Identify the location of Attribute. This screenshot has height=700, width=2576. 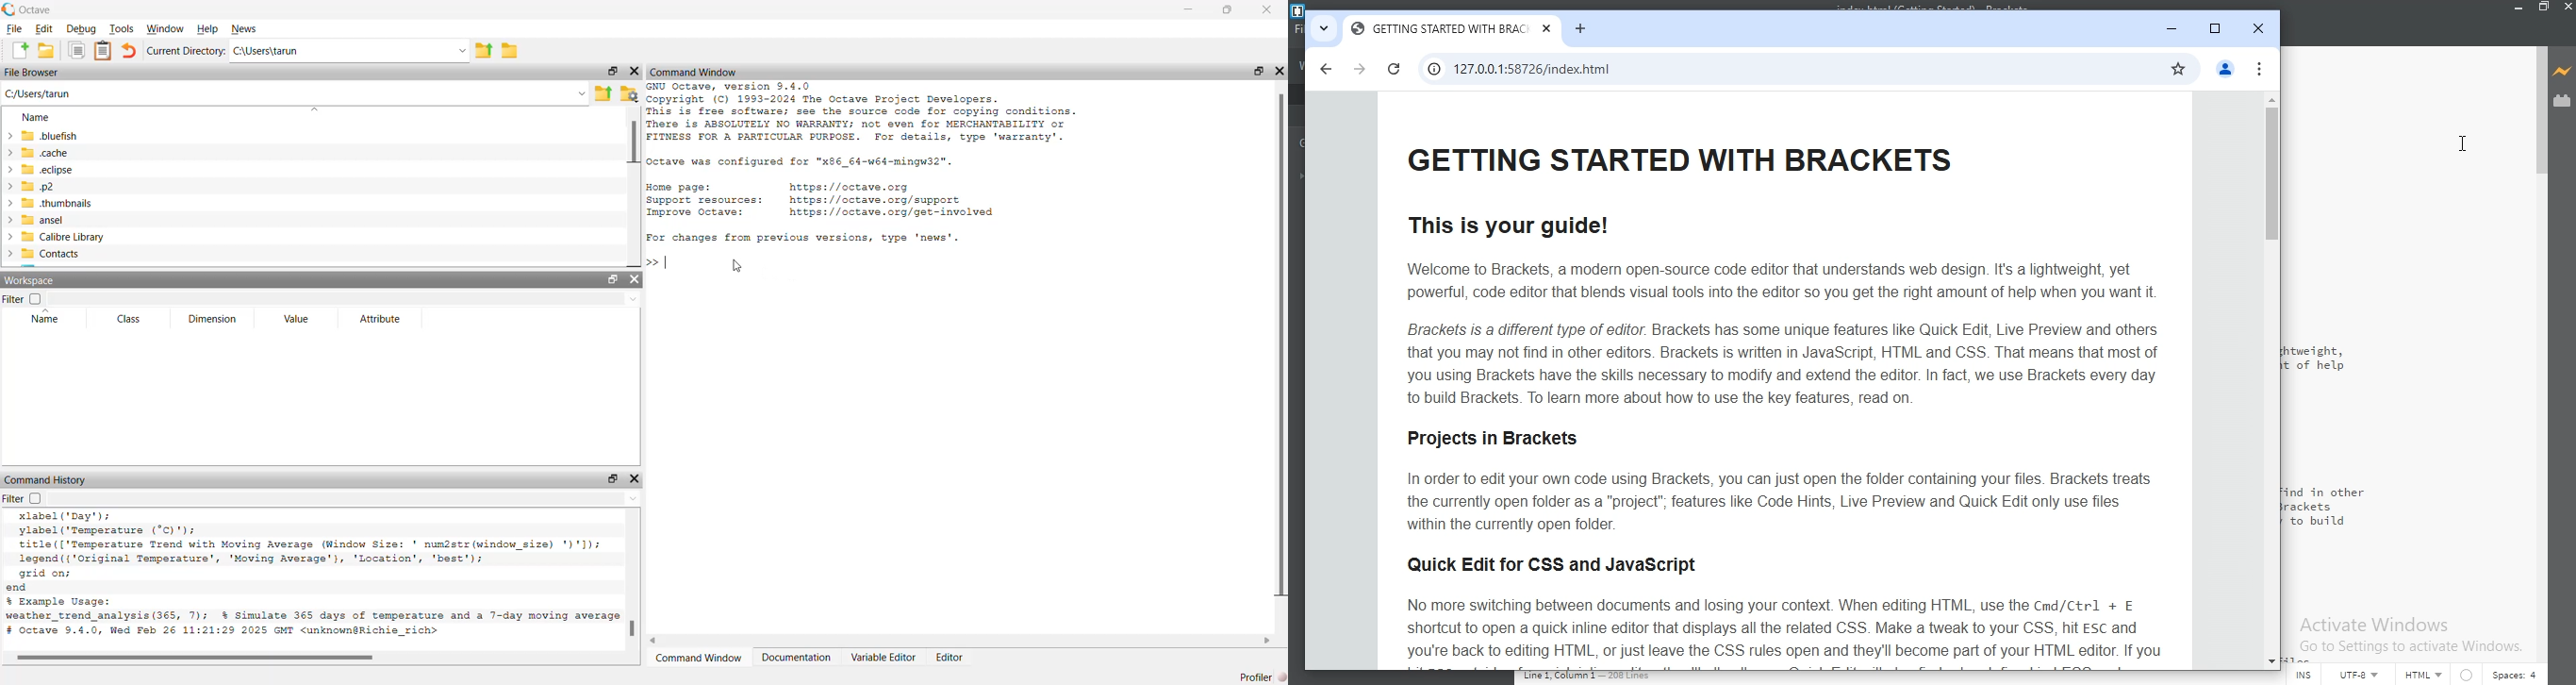
(387, 320).